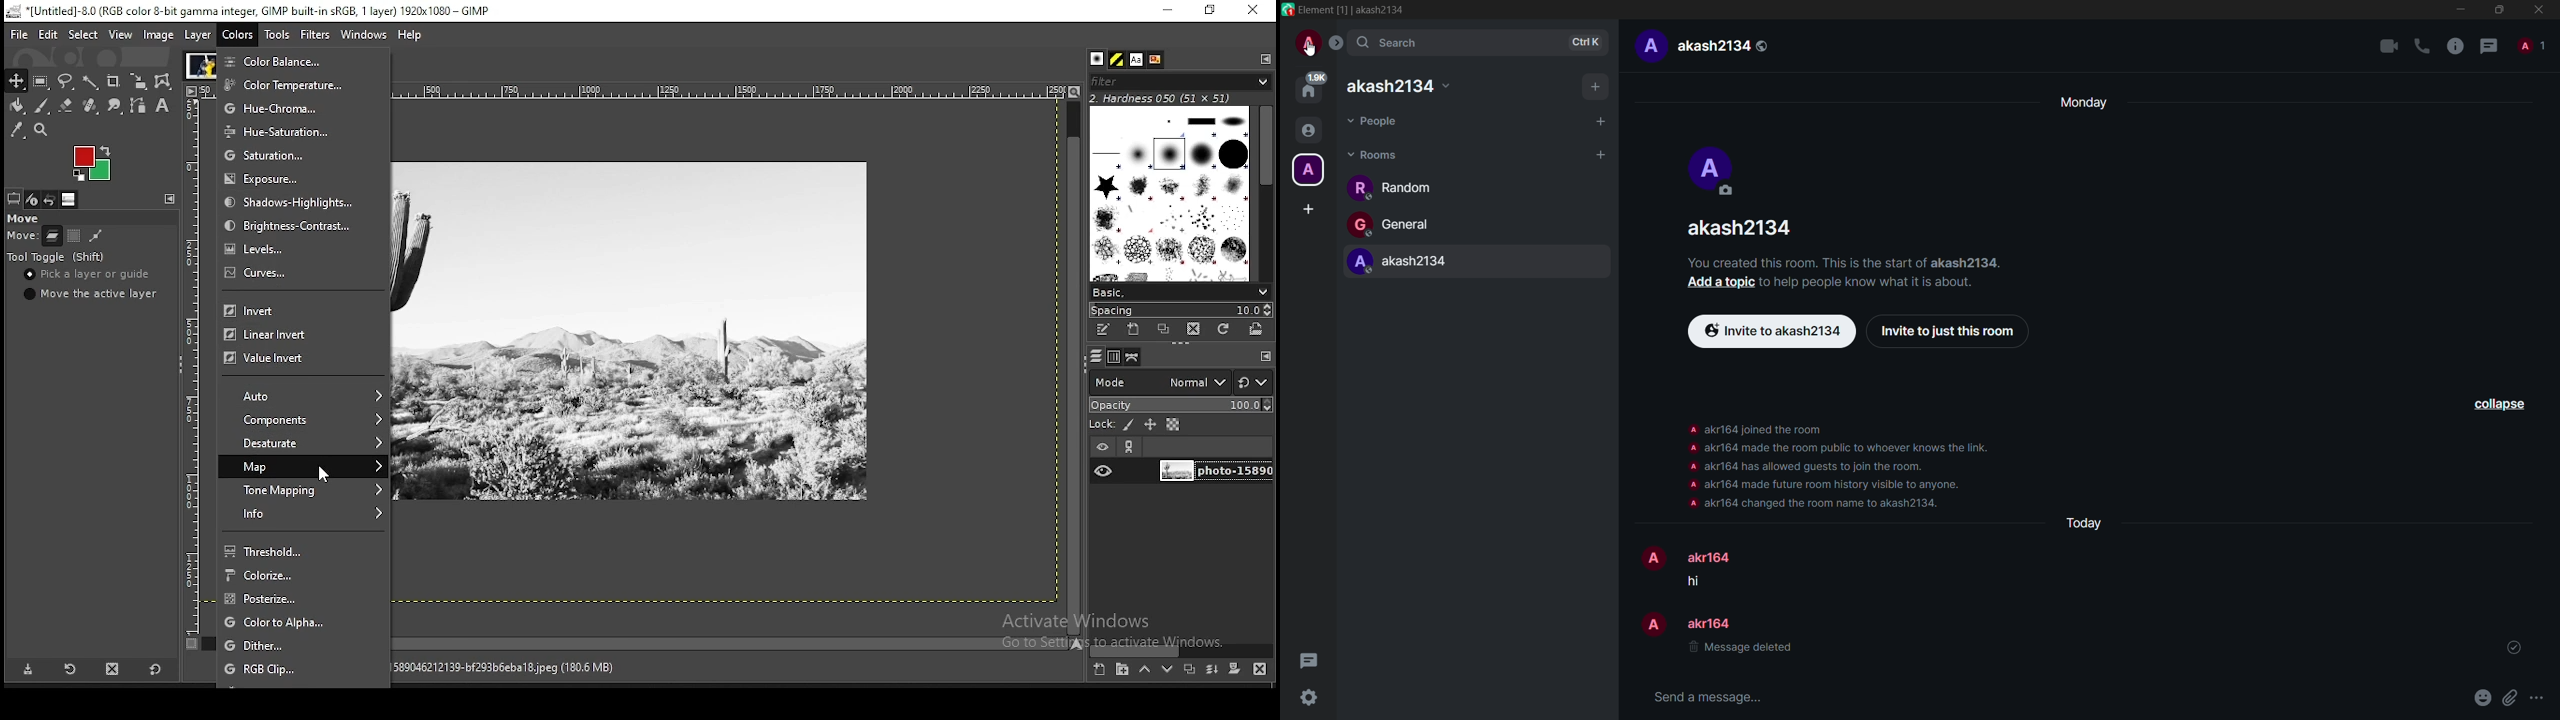 Image resolution: width=2576 pixels, height=728 pixels. I want to click on akash2134, so click(1723, 46).